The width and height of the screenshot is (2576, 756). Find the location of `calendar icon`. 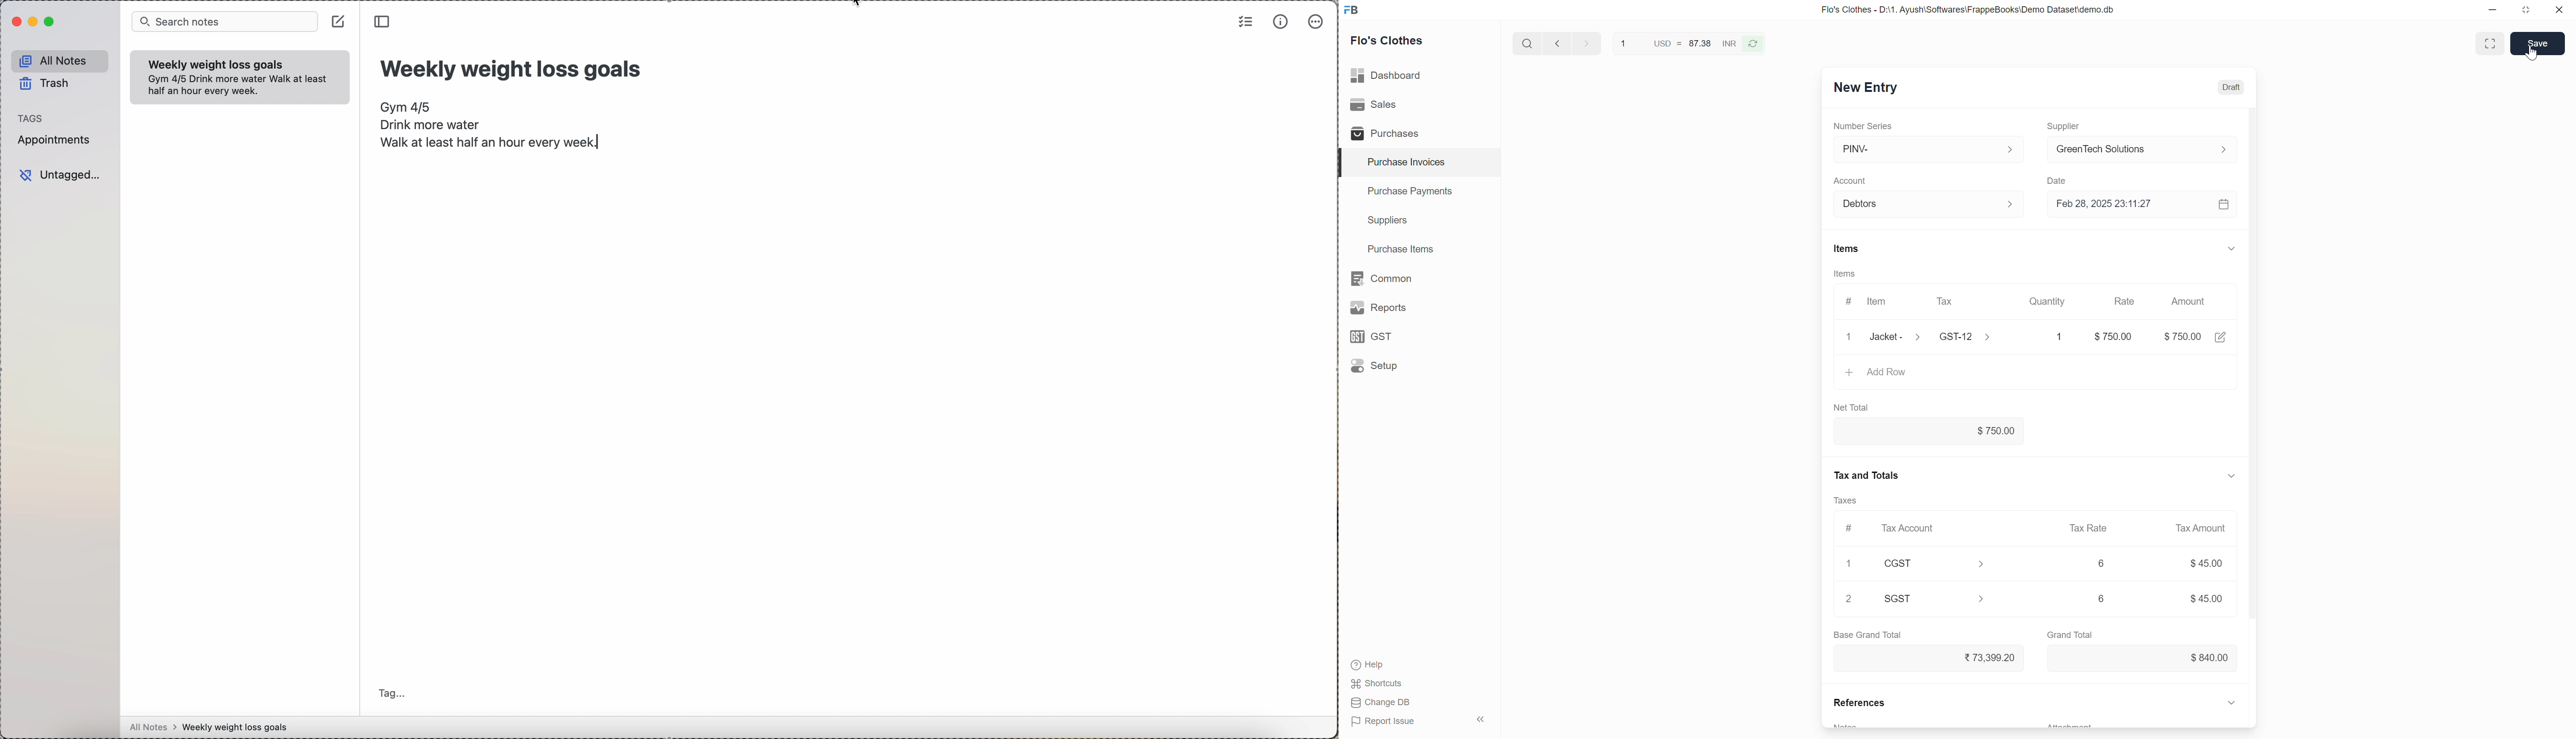

calendar icon is located at coordinates (2225, 204).